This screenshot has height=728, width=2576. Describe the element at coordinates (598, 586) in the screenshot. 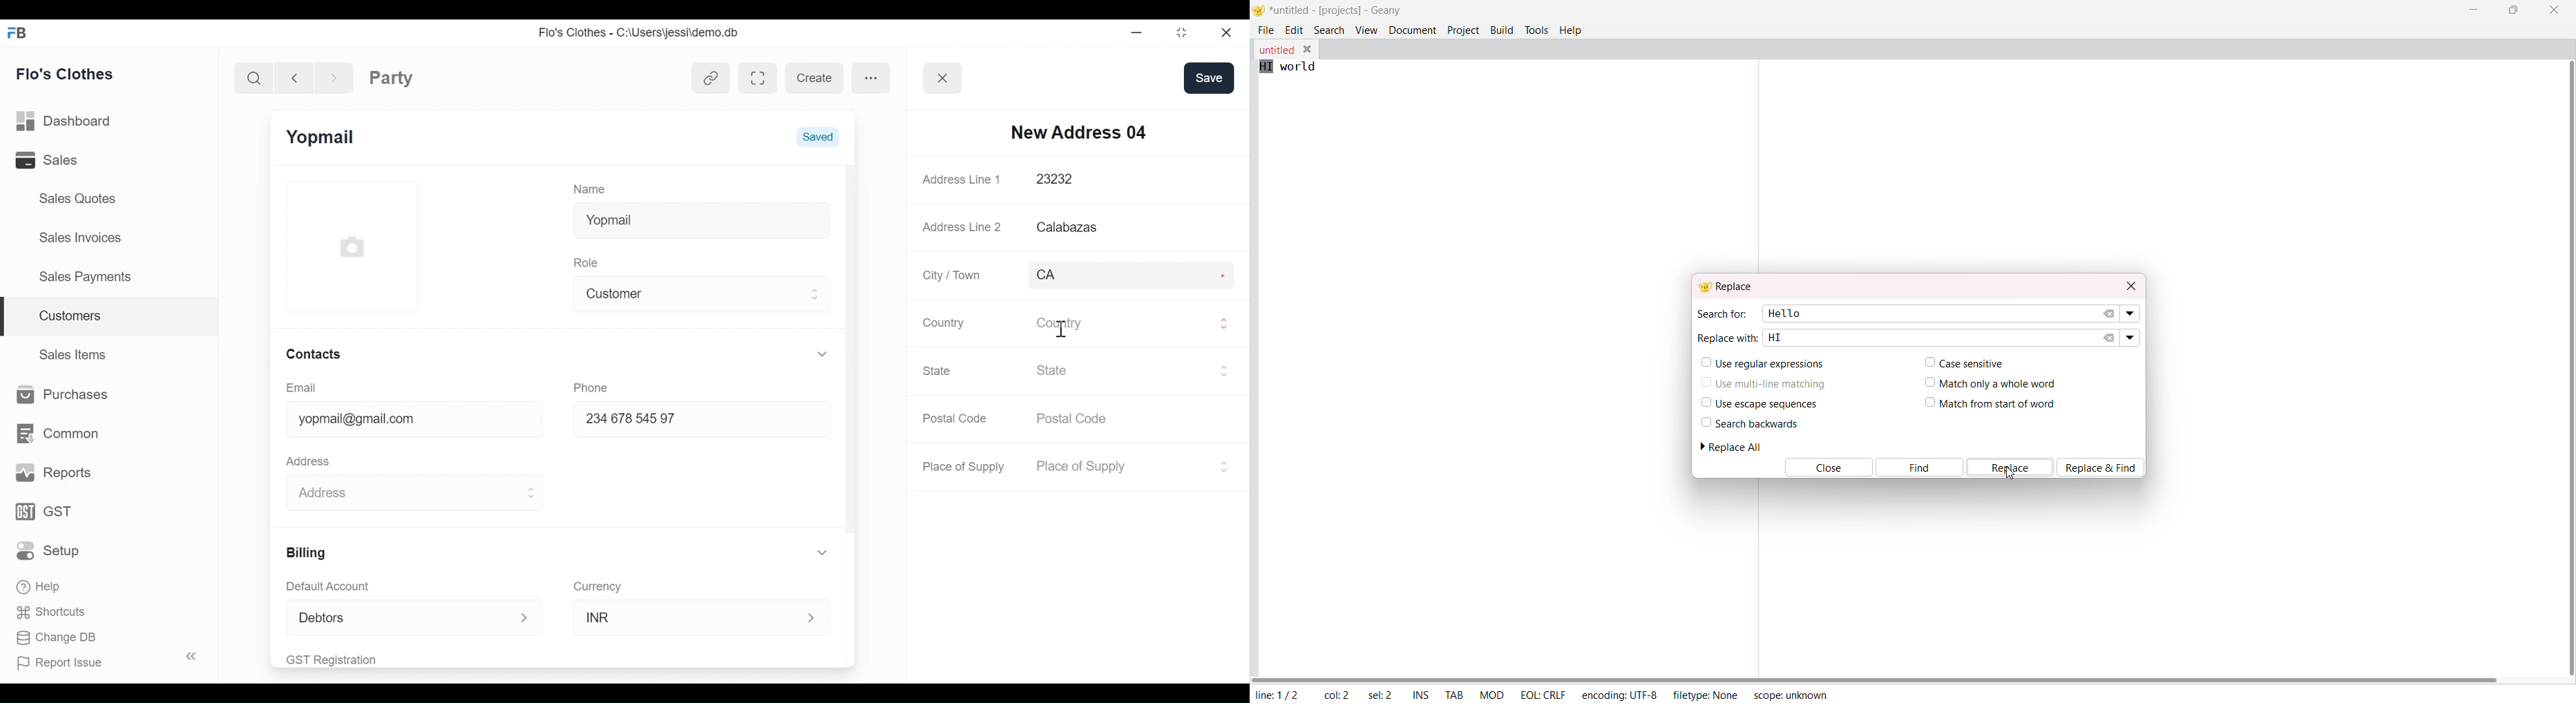

I see `Currency` at that location.